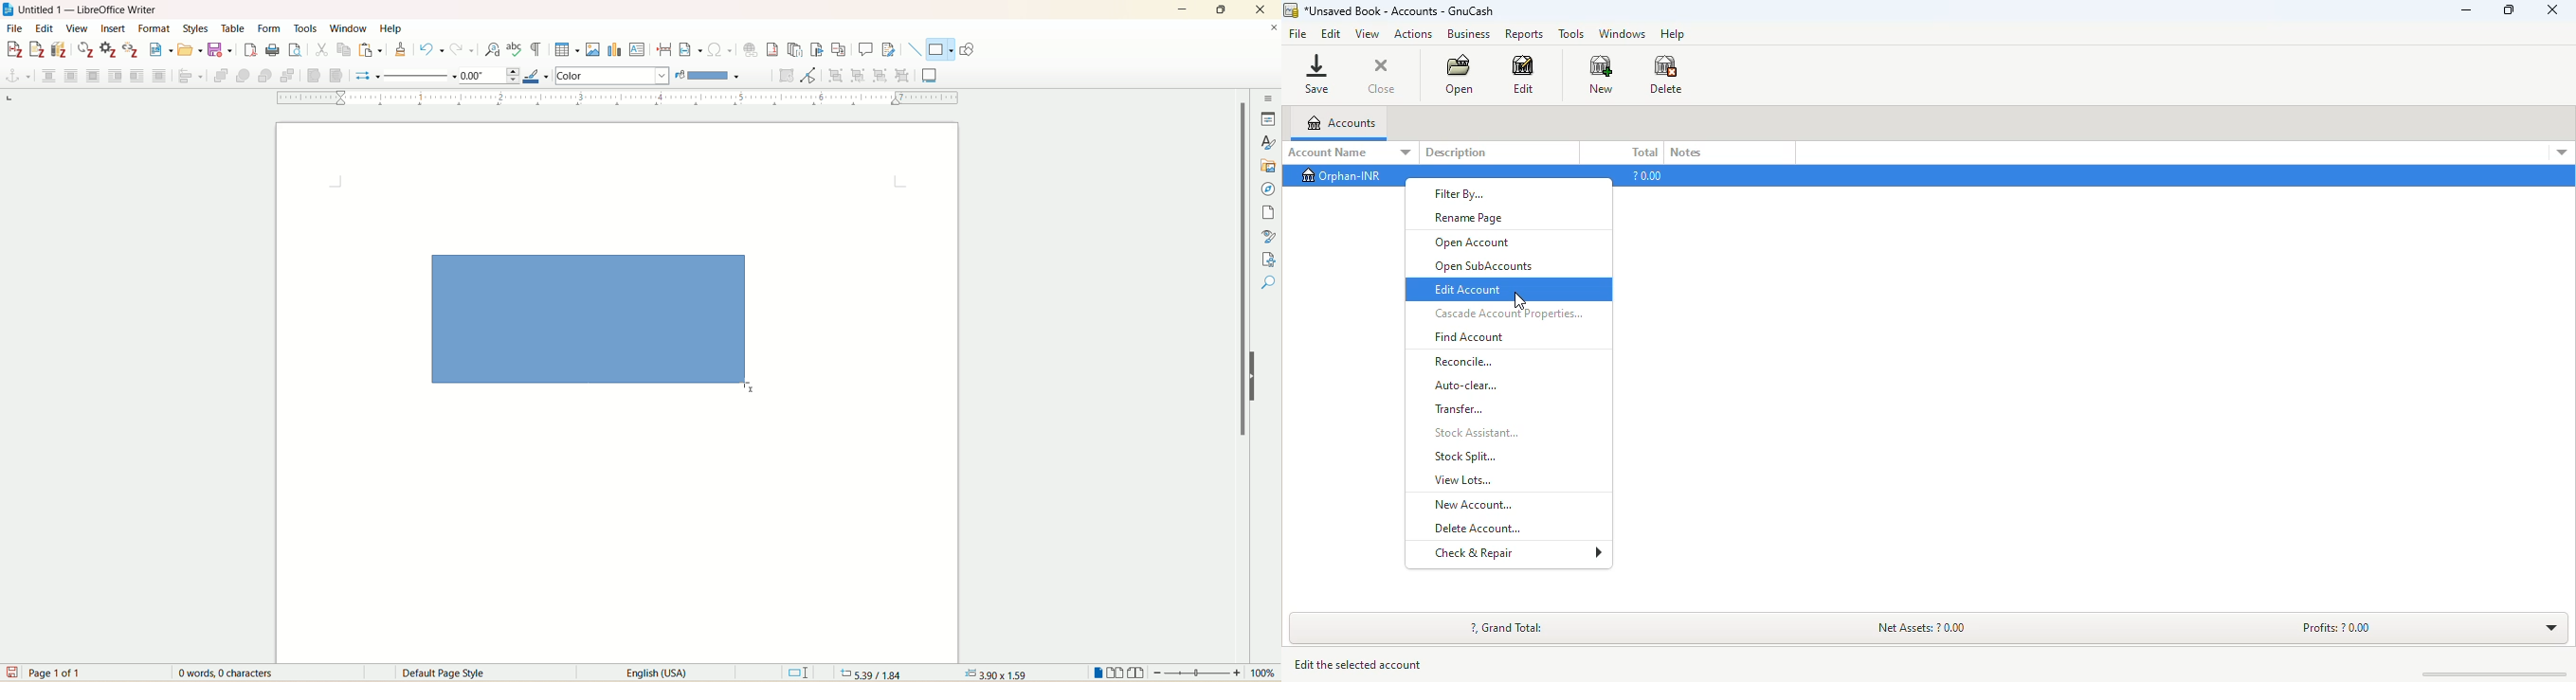 The width and height of the screenshot is (2576, 700). I want to click on windows, so click(1622, 34).